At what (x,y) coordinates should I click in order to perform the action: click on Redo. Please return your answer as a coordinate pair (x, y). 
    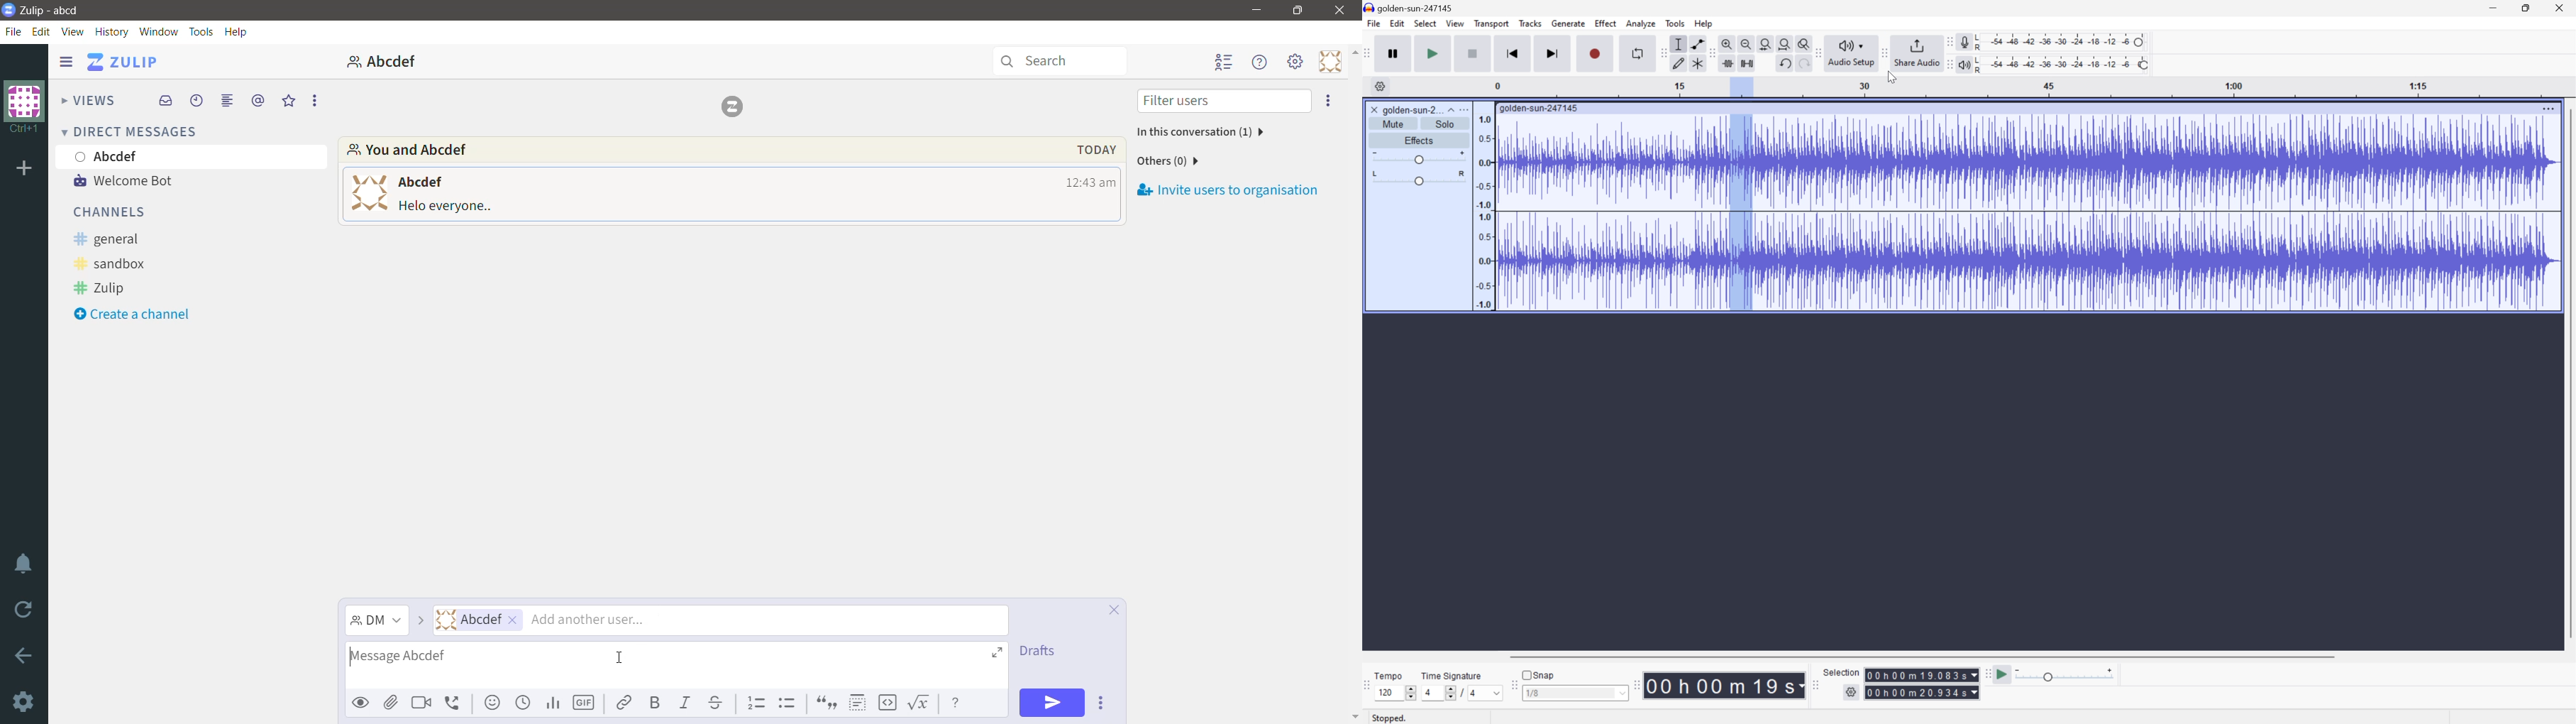
    Looking at the image, I should click on (1802, 67).